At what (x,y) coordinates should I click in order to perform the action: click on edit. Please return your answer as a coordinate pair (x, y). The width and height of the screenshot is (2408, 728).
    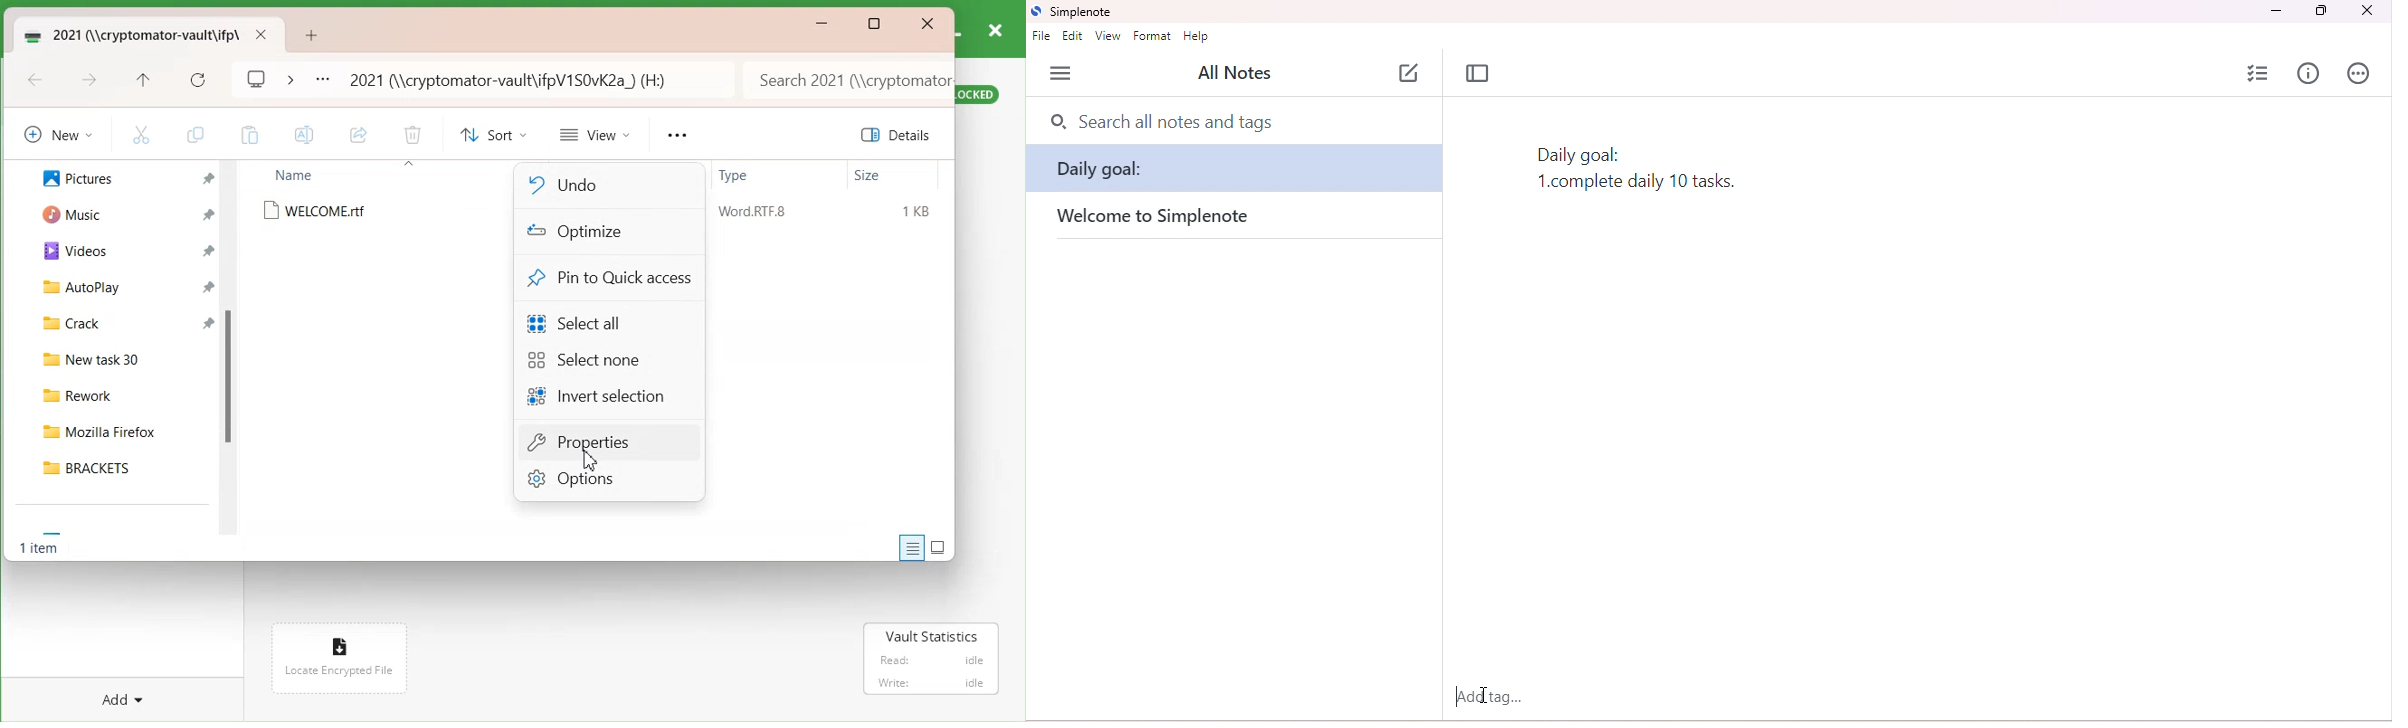
    Looking at the image, I should click on (1073, 36).